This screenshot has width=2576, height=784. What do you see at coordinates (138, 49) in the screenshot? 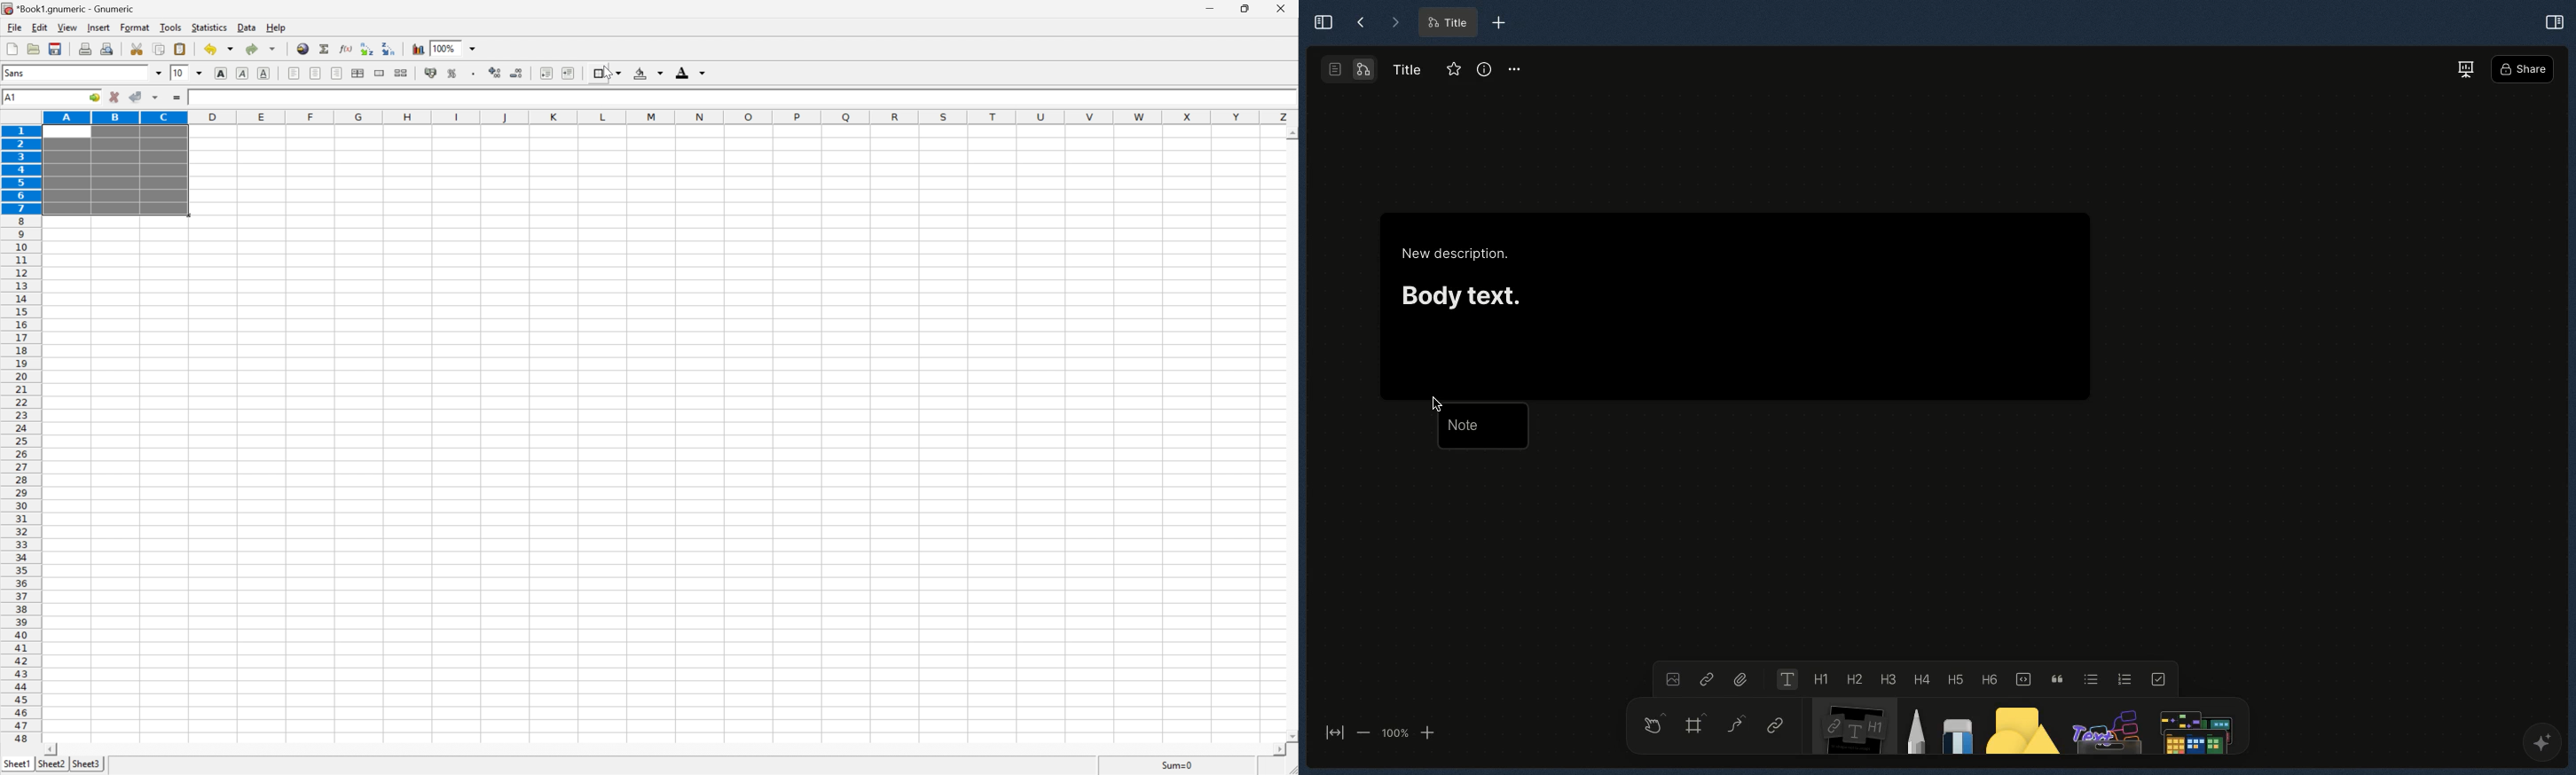
I see `cut` at bounding box center [138, 49].